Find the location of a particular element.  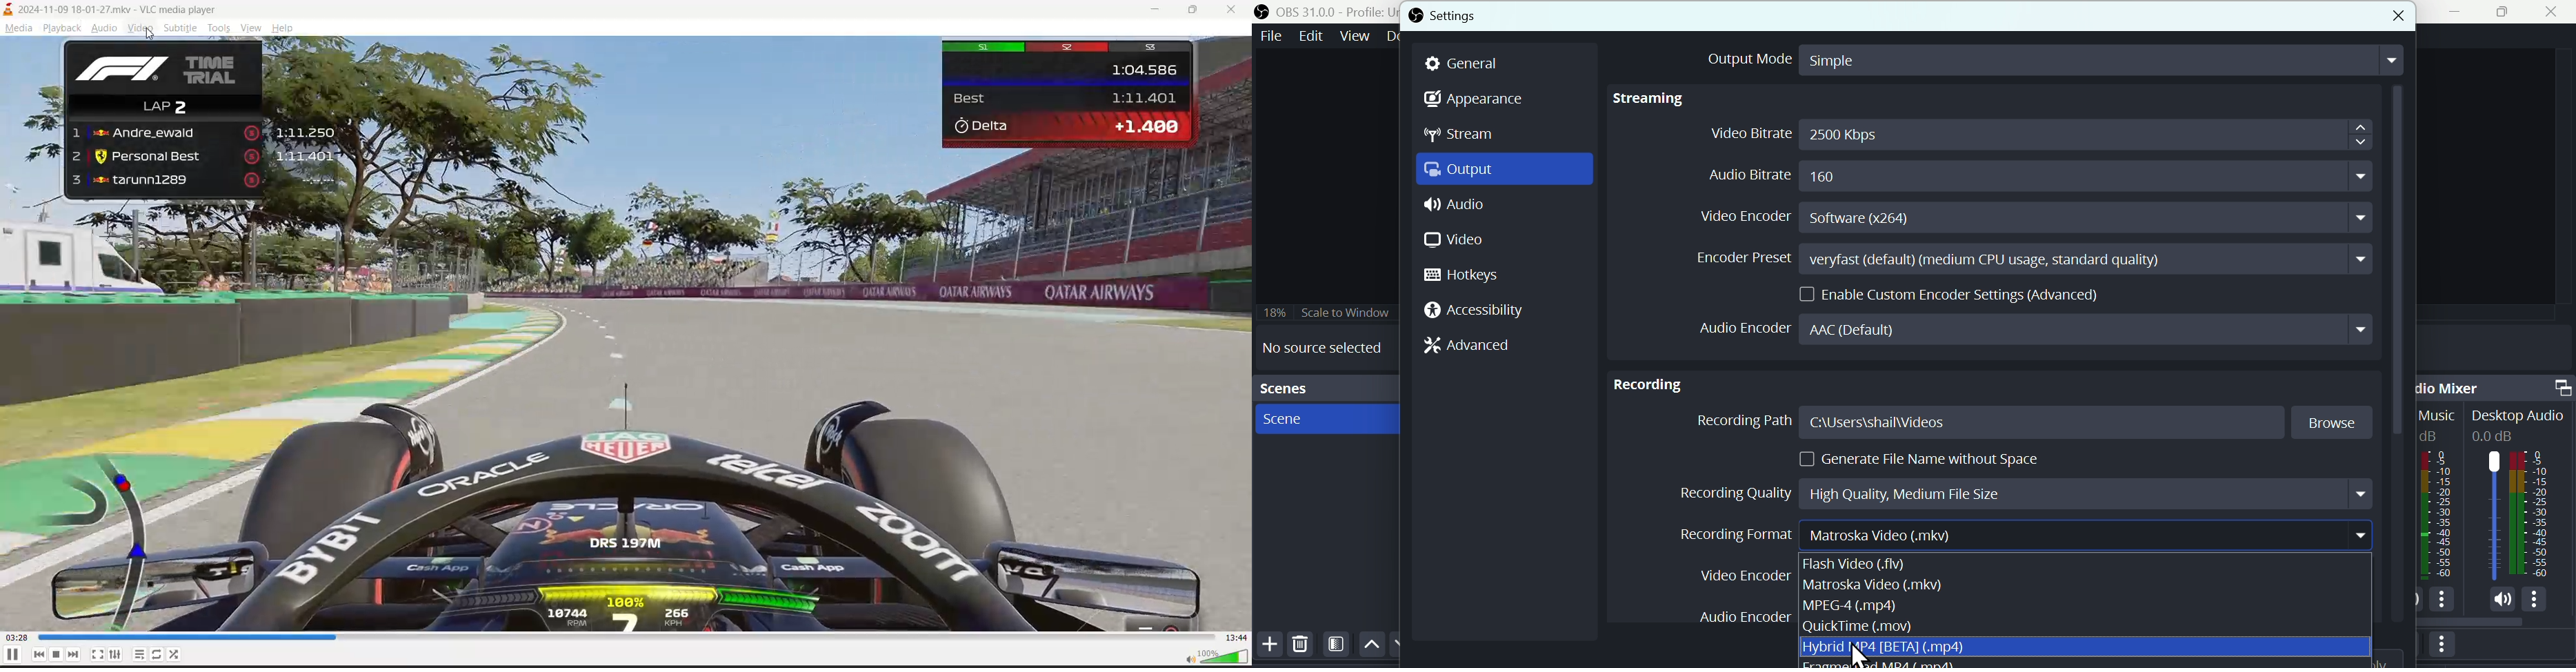

hotkeys is located at coordinates (1466, 276).